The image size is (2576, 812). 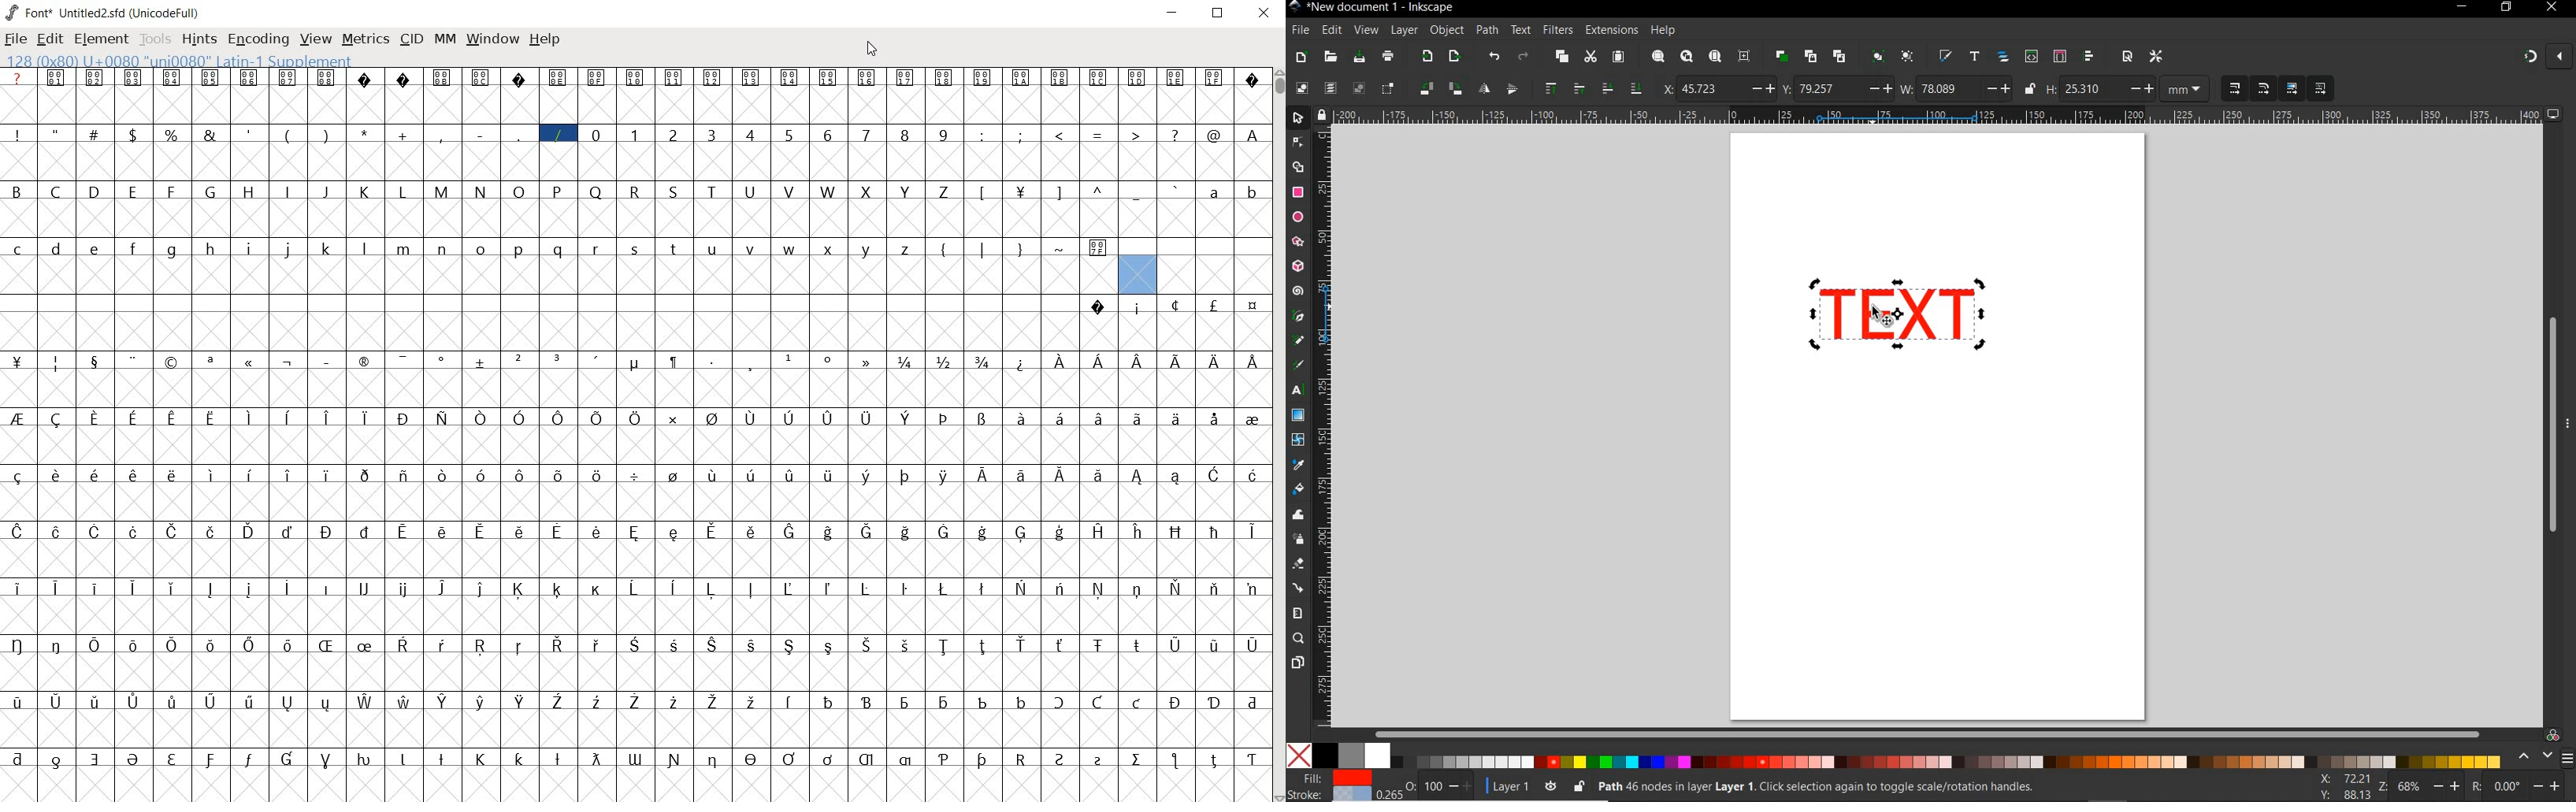 I want to click on glyph, so click(x=133, y=78).